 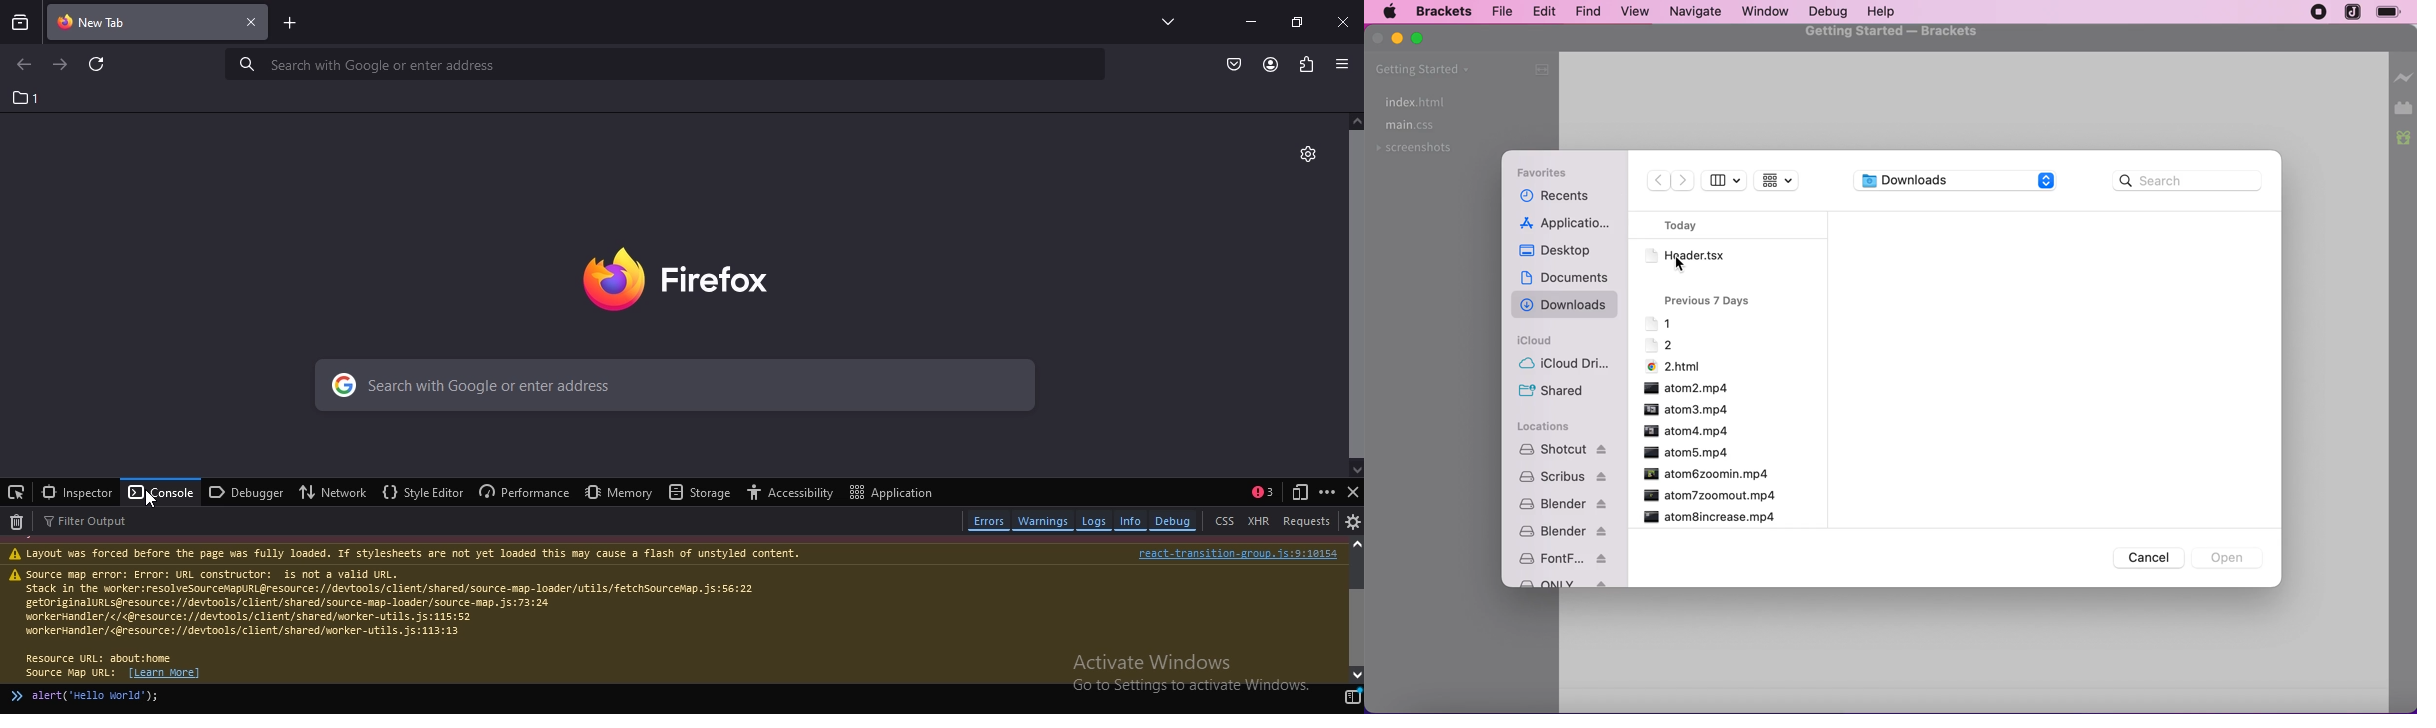 What do you see at coordinates (24, 97) in the screenshot?
I see `1` at bounding box center [24, 97].